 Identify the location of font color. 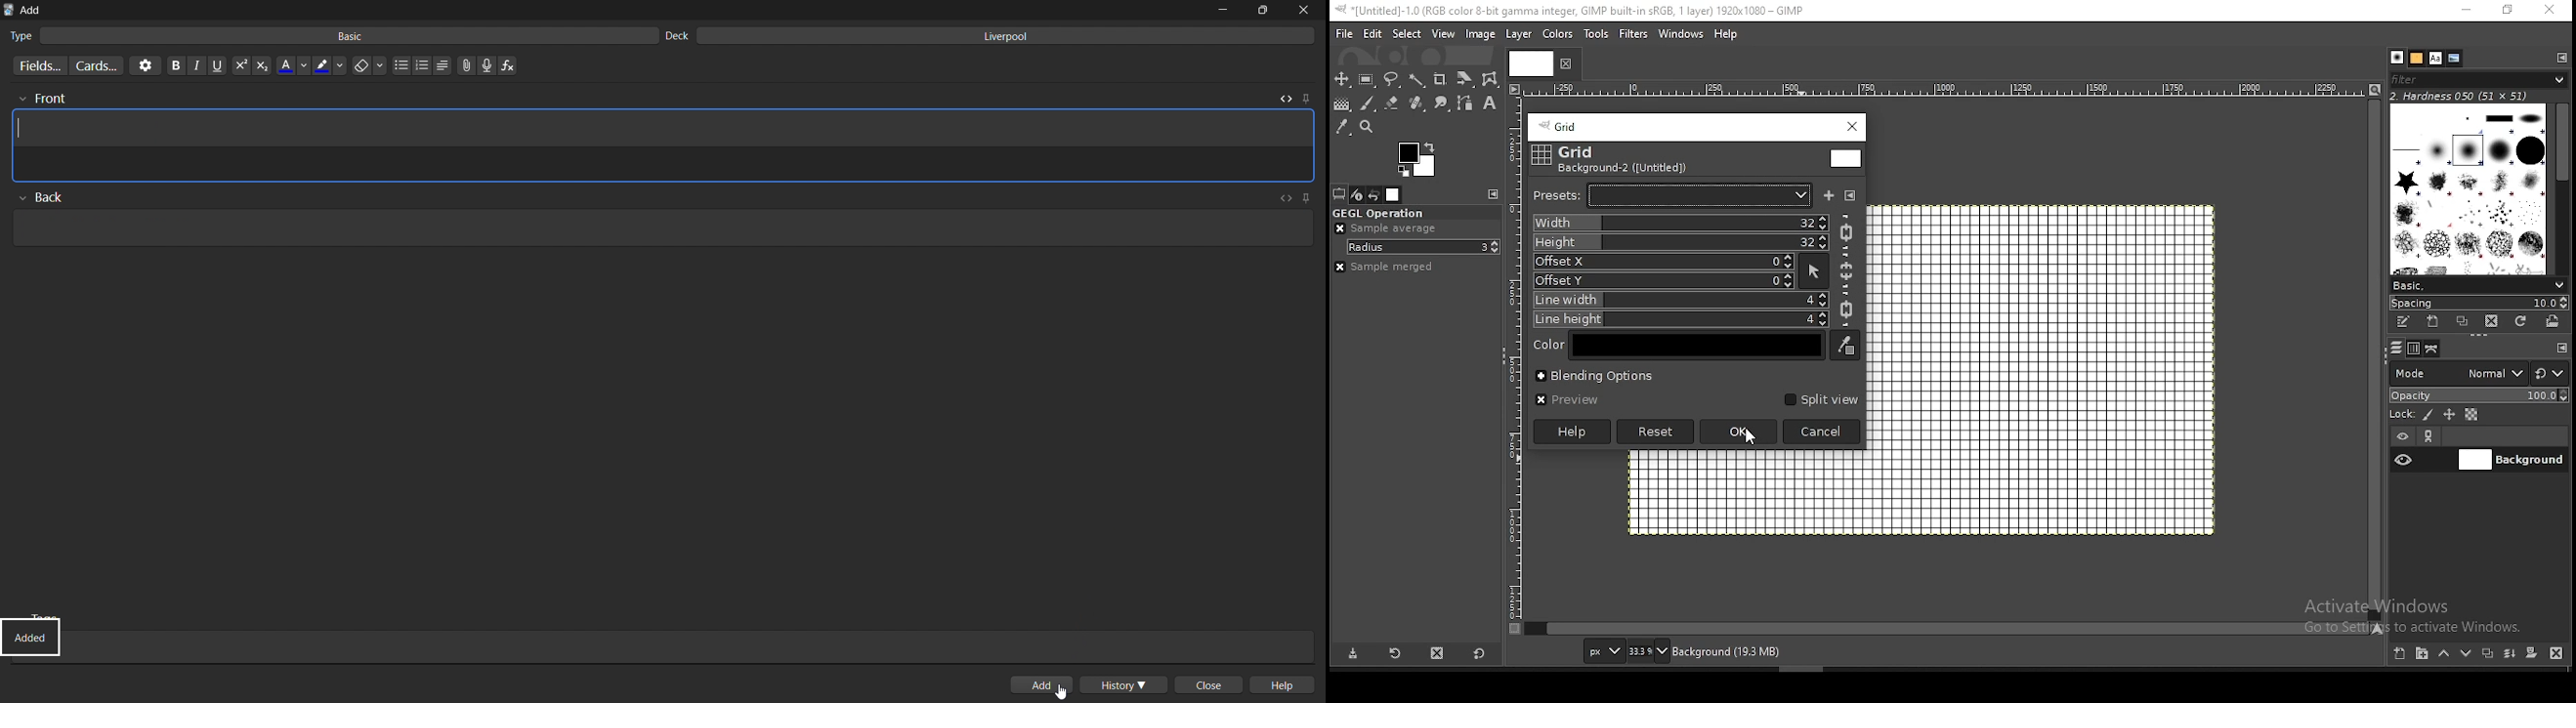
(294, 64).